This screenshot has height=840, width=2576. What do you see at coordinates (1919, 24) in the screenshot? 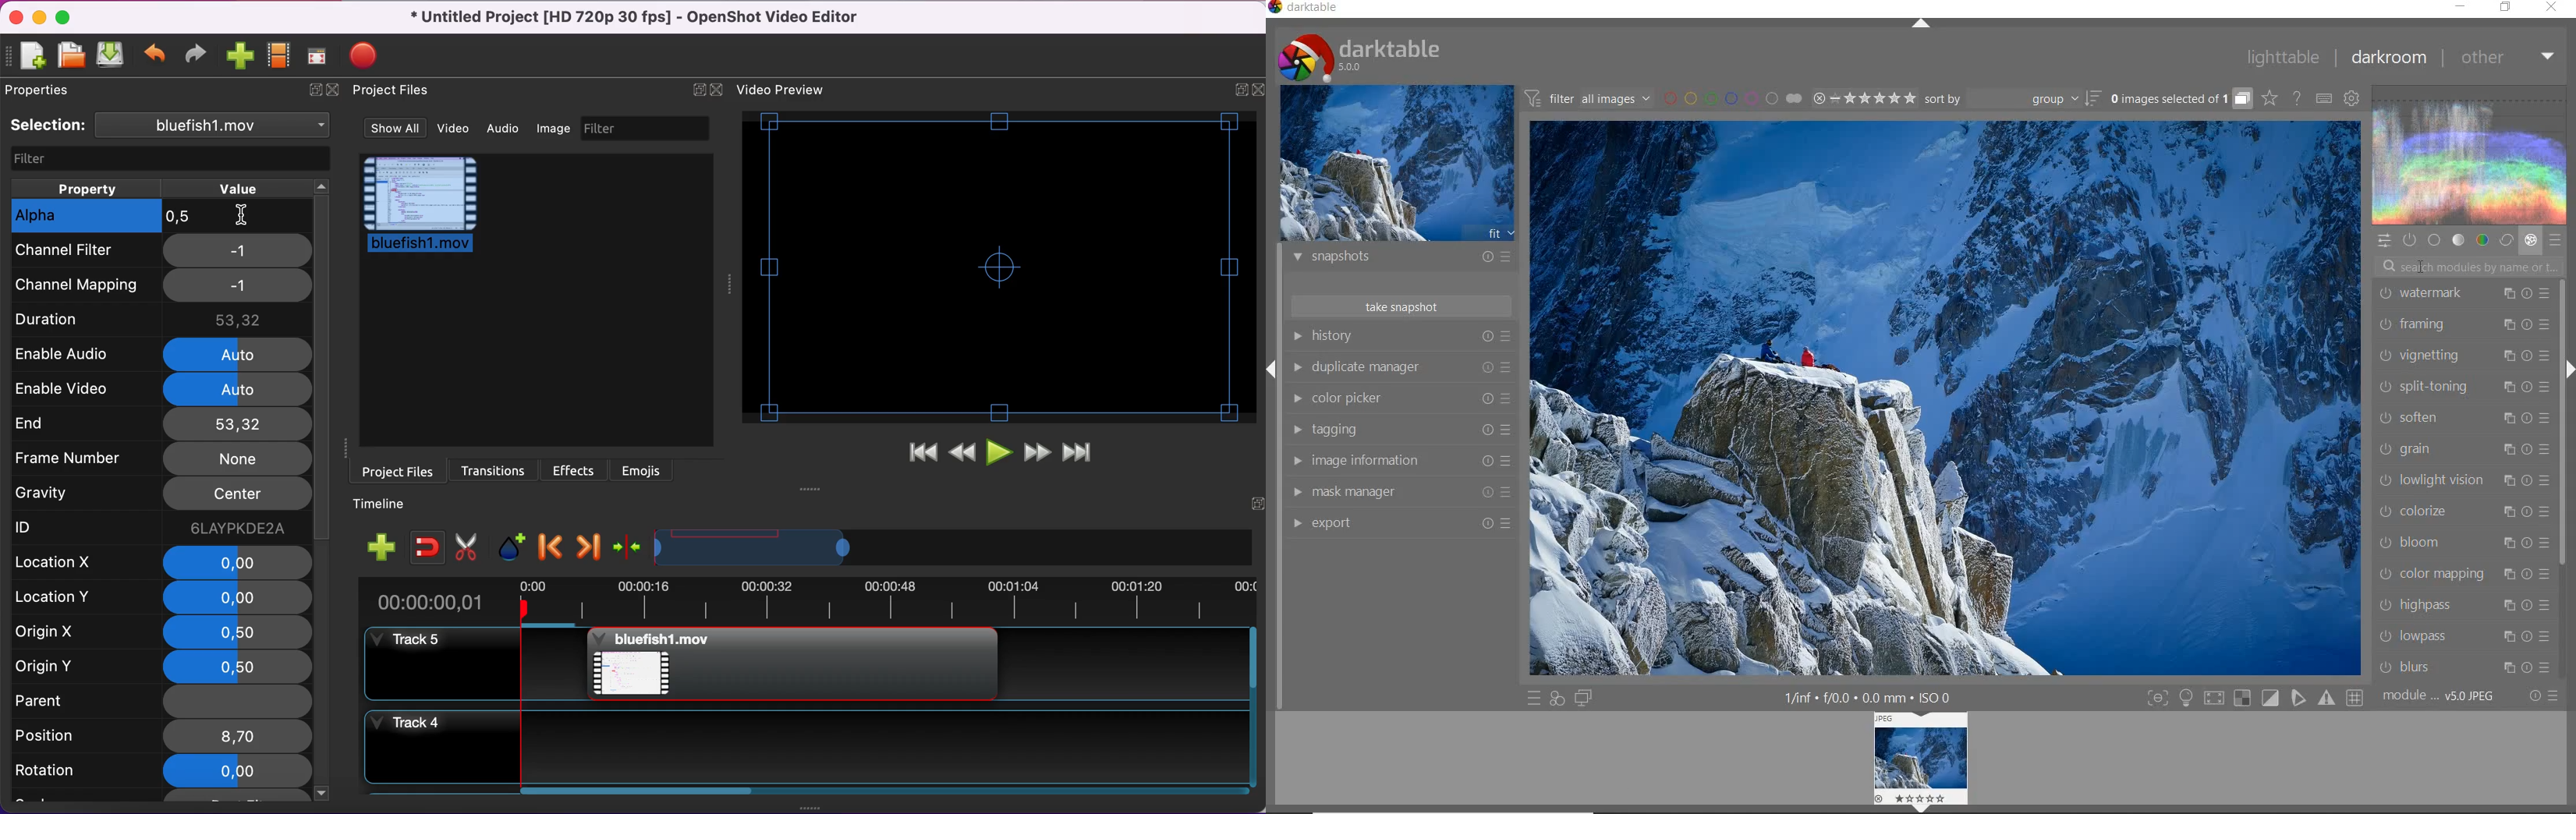
I see `expand/collapse` at bounding box center [1919, 24].